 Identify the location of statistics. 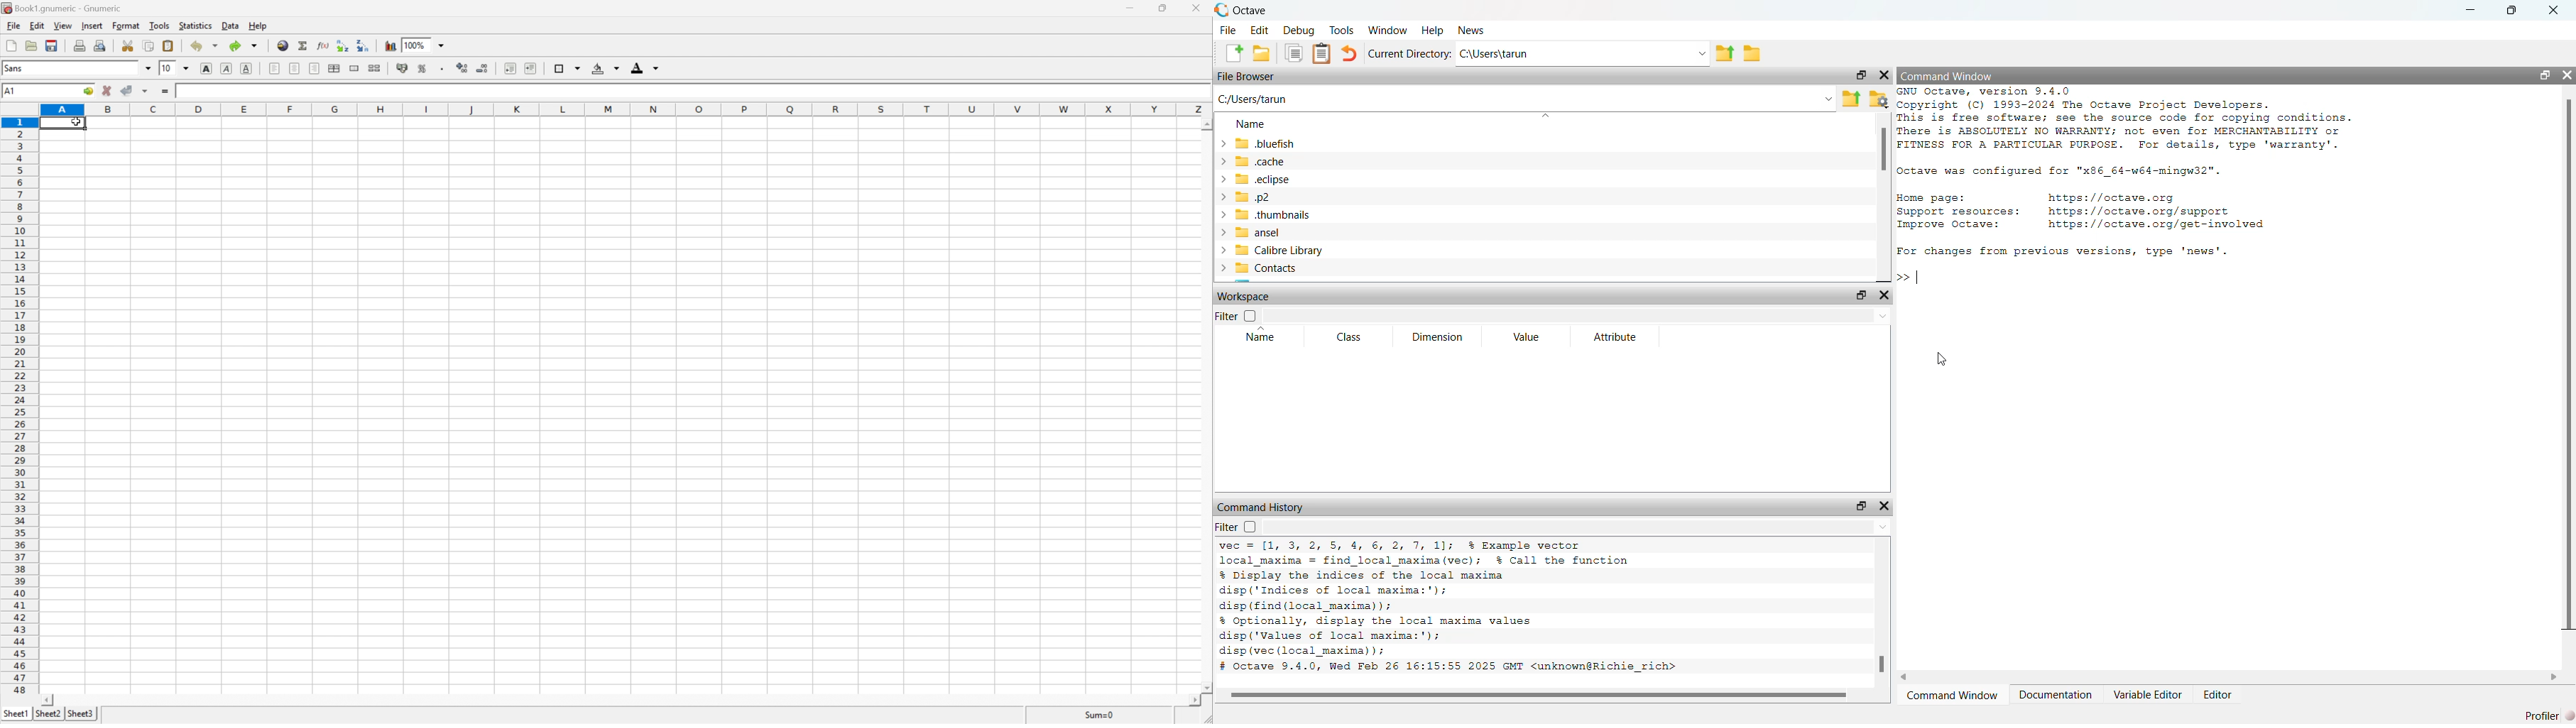
(196, 27).